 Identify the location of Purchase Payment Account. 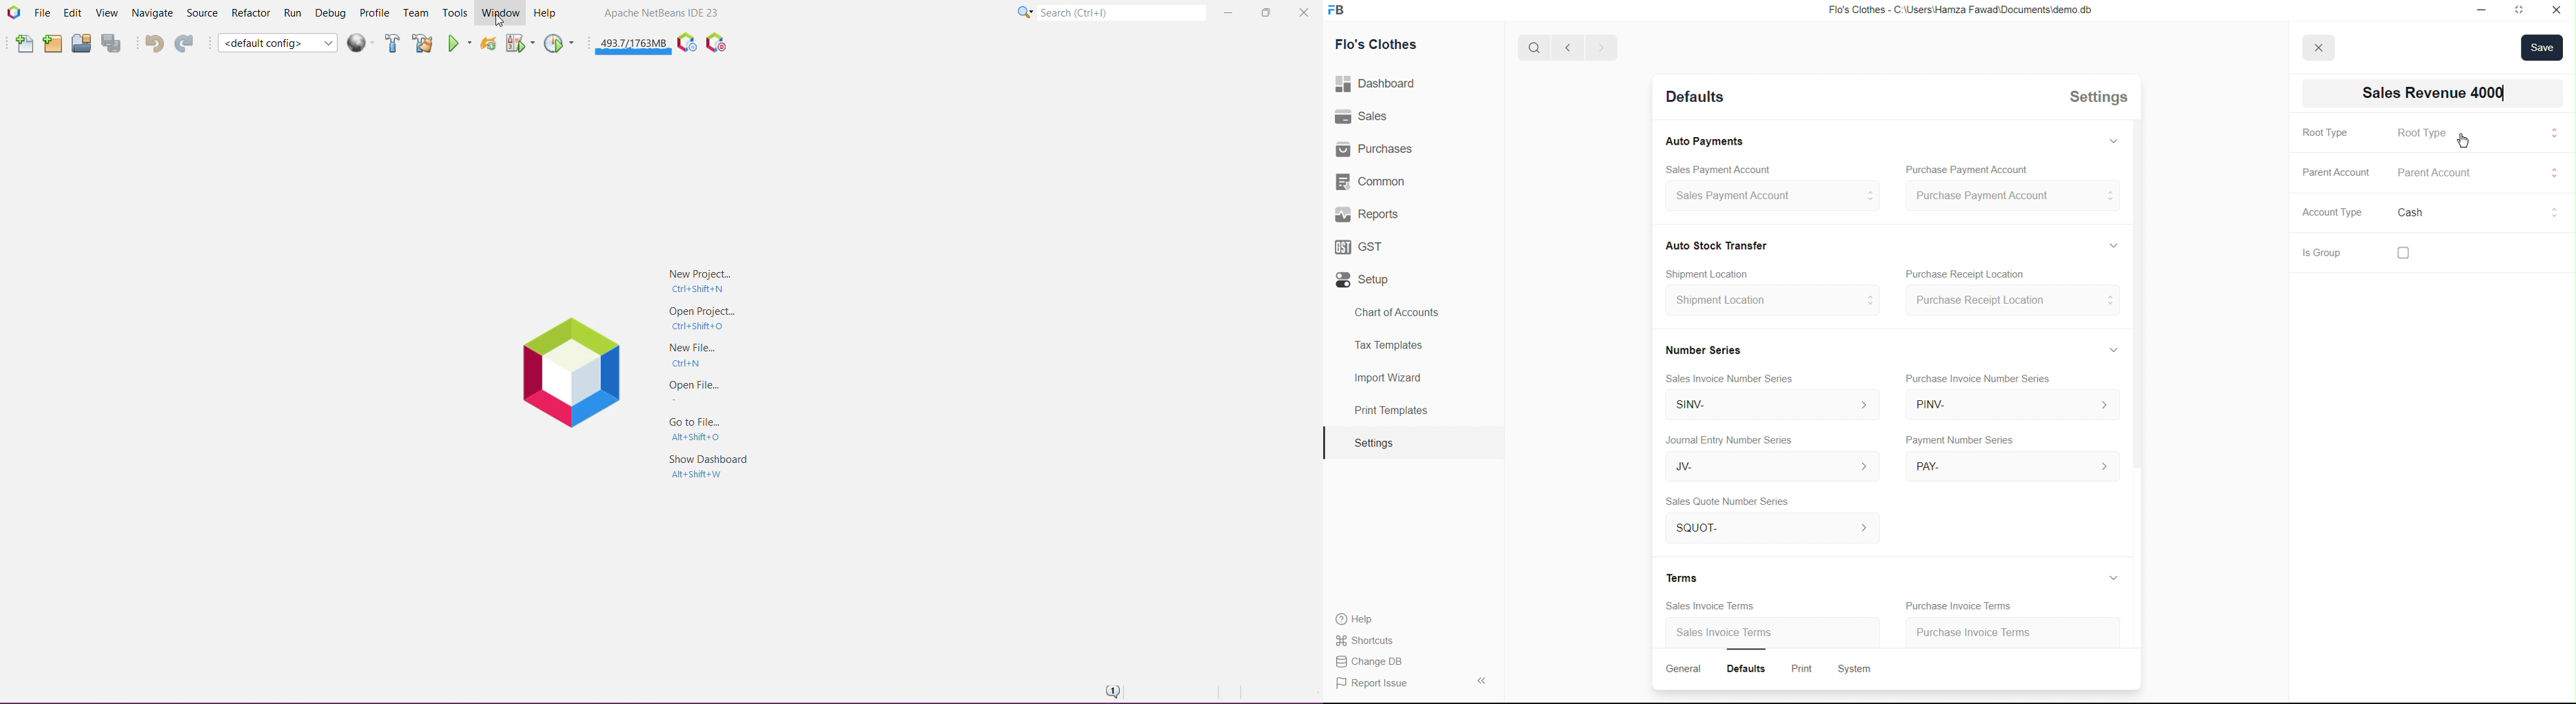
(2012, 197).